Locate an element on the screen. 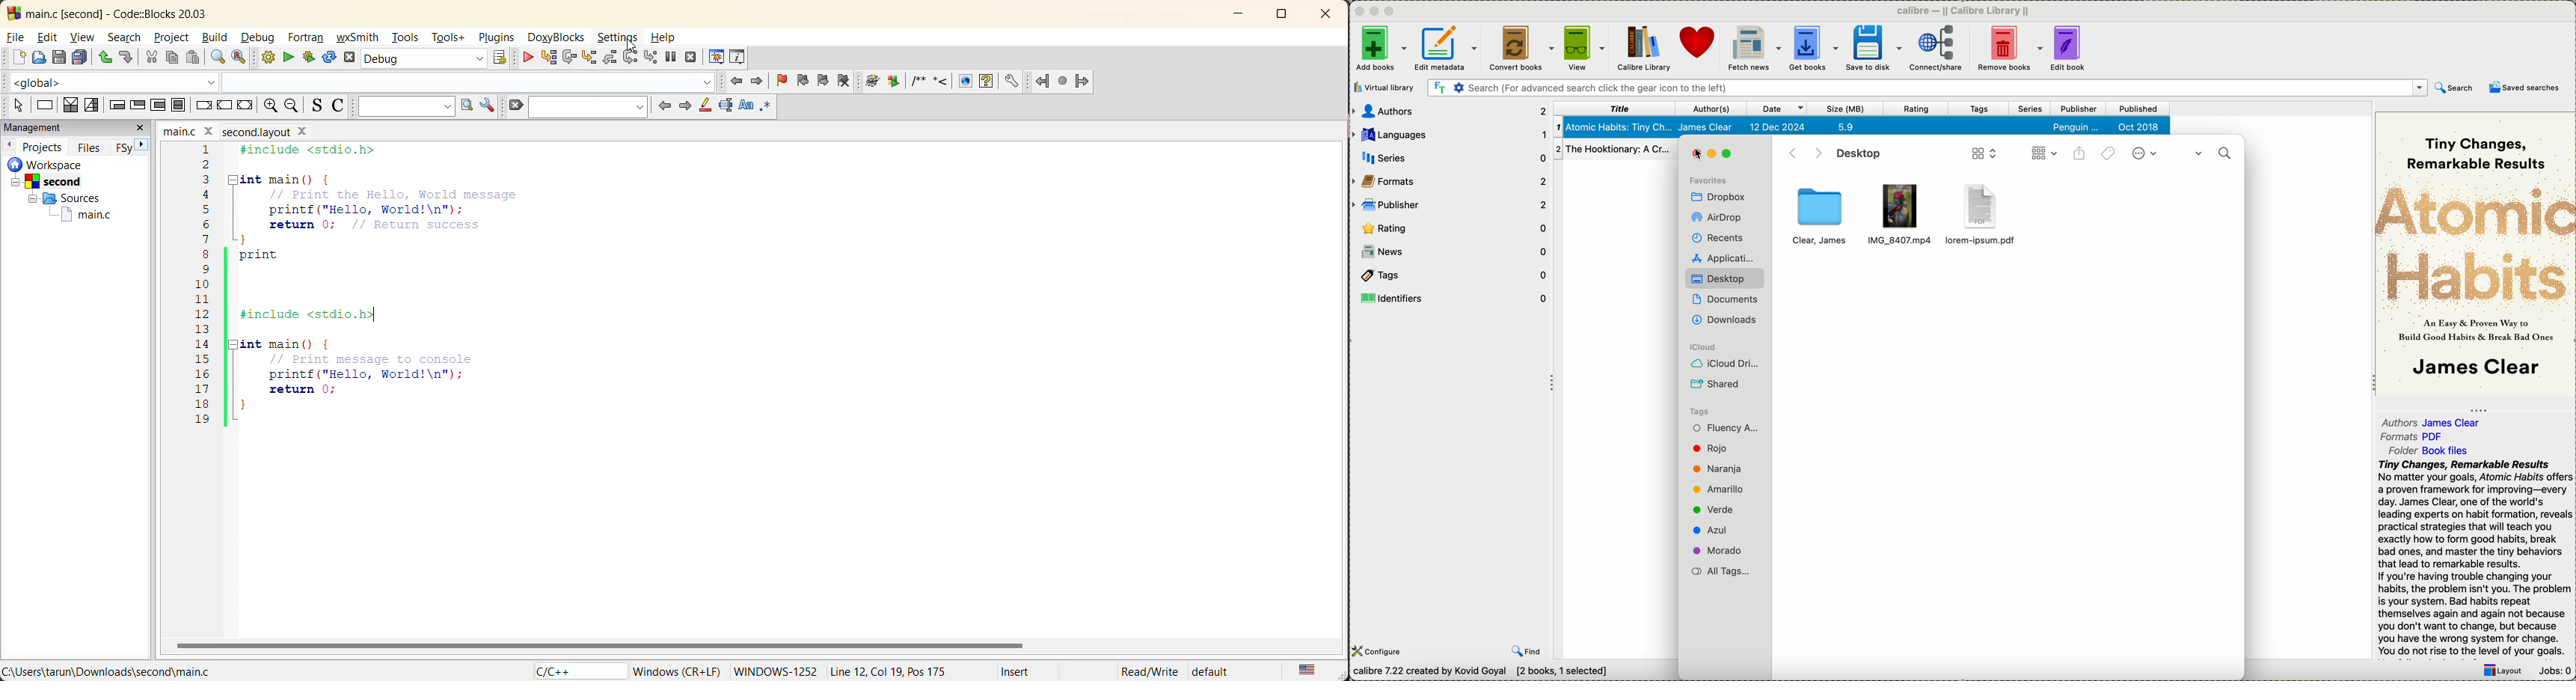 This screenshot has width=2576, height=700. cut is located at coordinates (149, 57).